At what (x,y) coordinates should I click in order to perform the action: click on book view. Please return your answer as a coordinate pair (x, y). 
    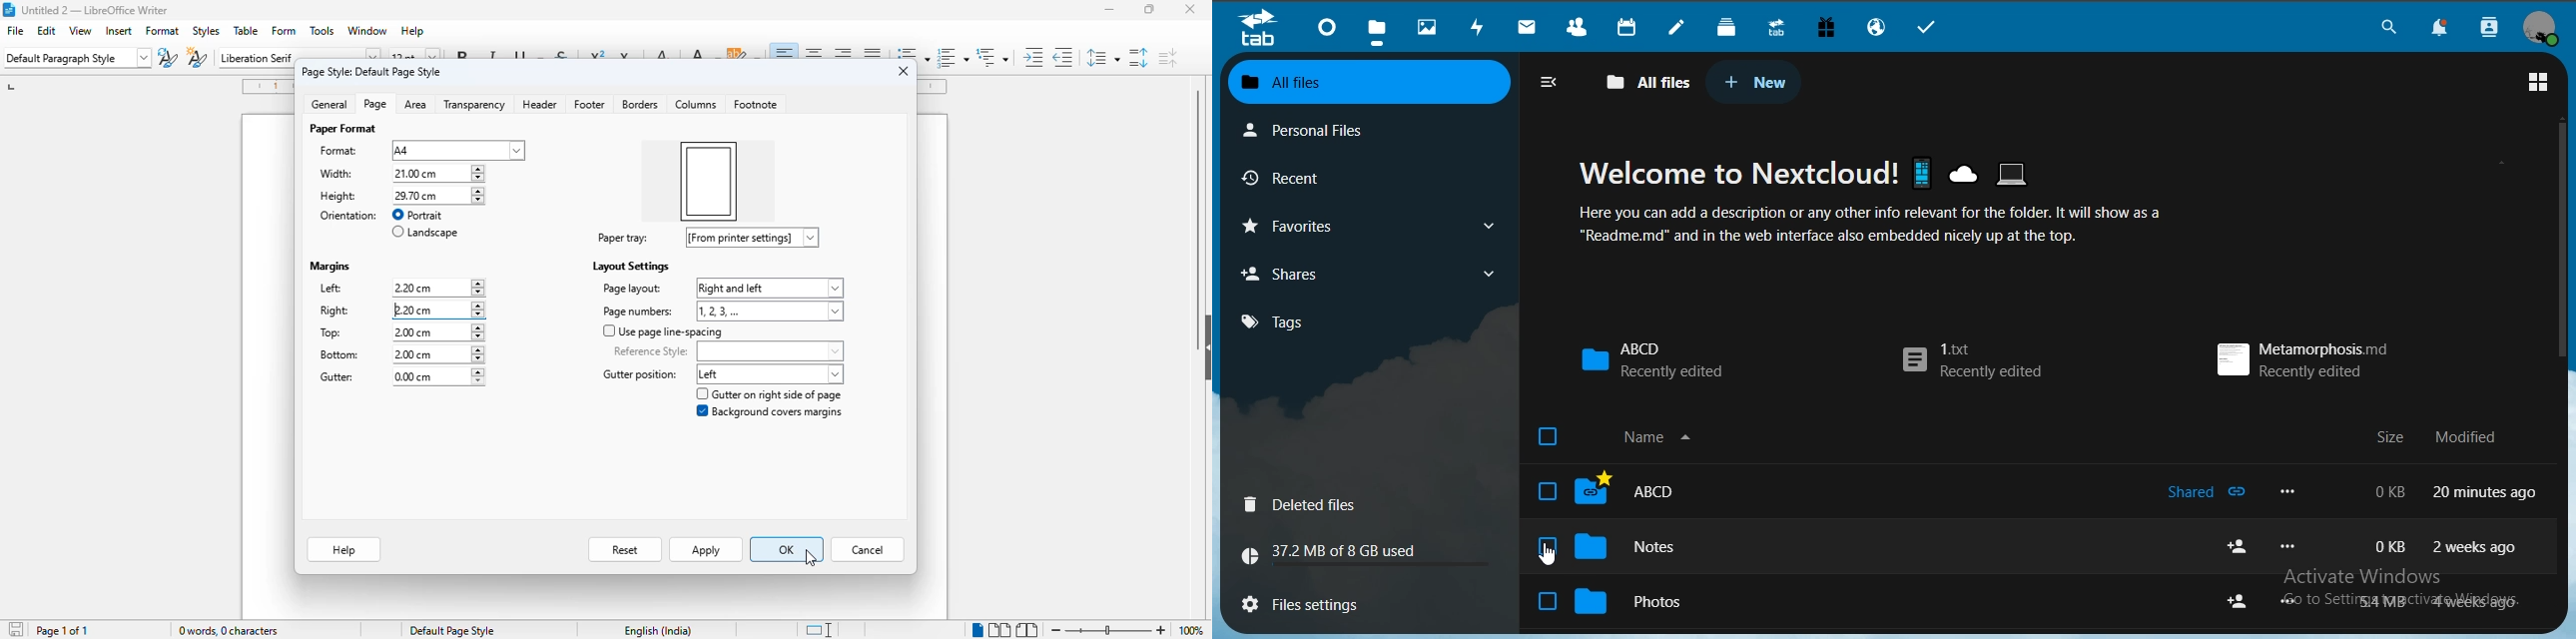
    Looking at the image, I should click on (1029, 629).